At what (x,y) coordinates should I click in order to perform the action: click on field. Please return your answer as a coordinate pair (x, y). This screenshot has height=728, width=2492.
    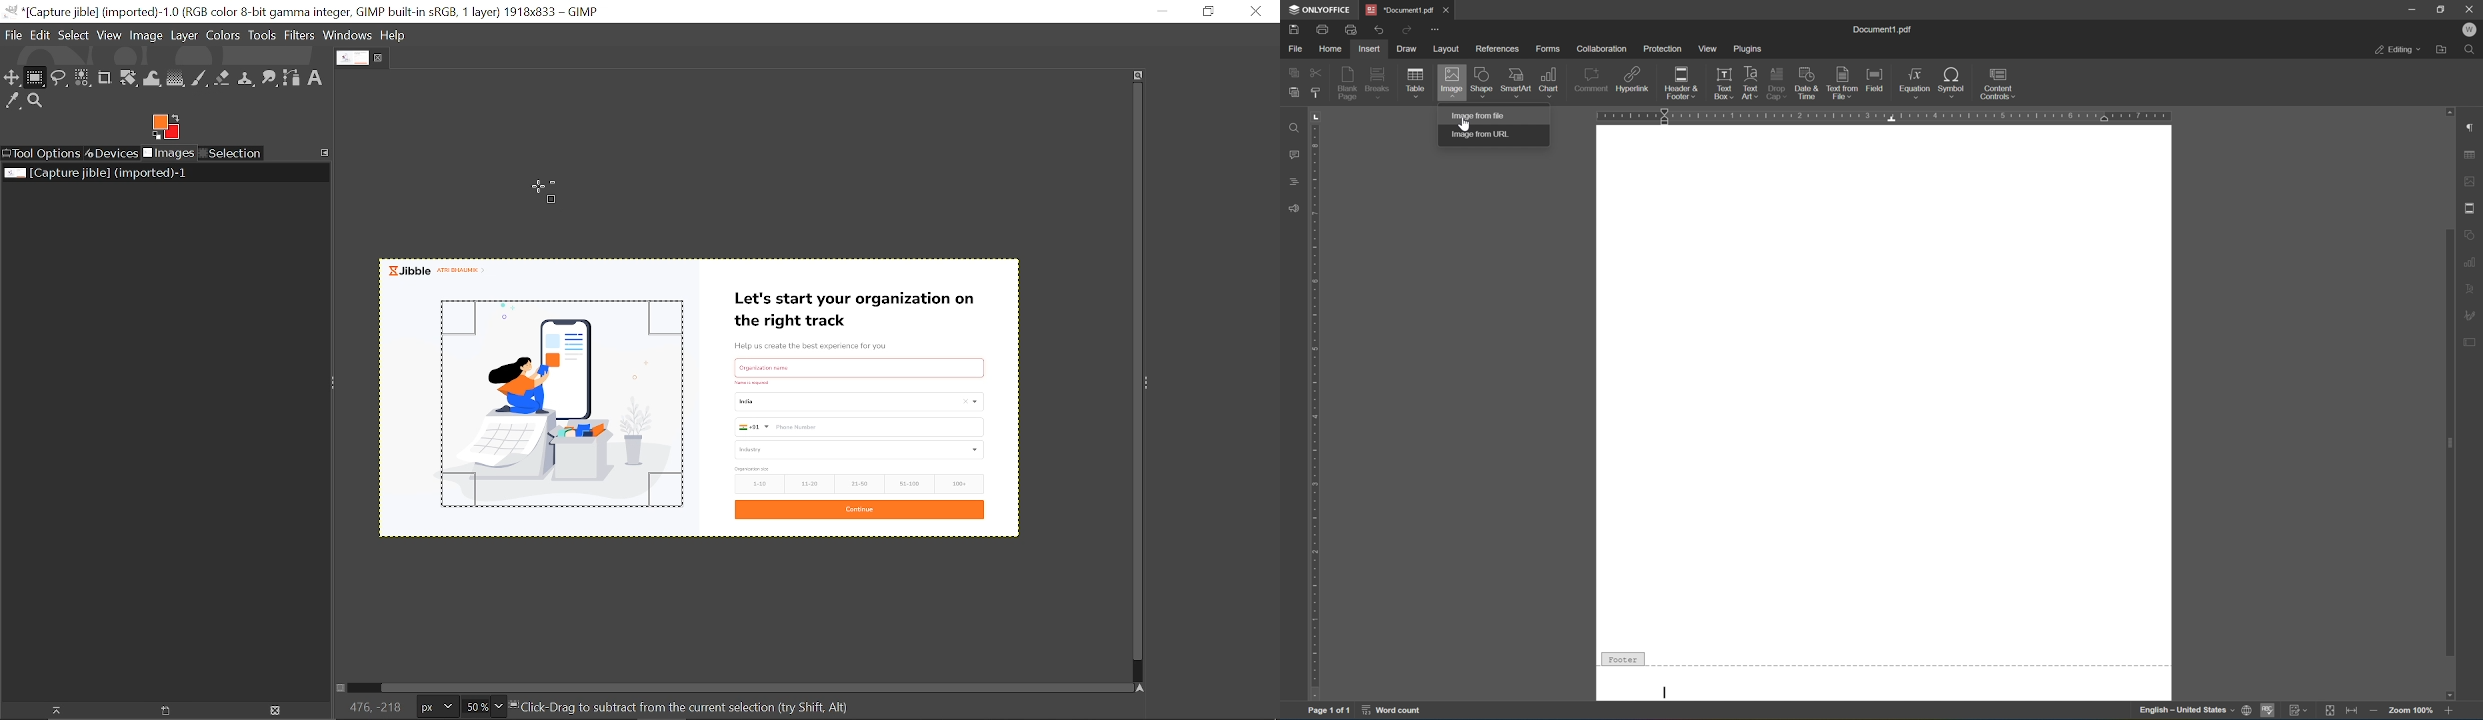
    Looking at the image, I should click on (1875, 81).